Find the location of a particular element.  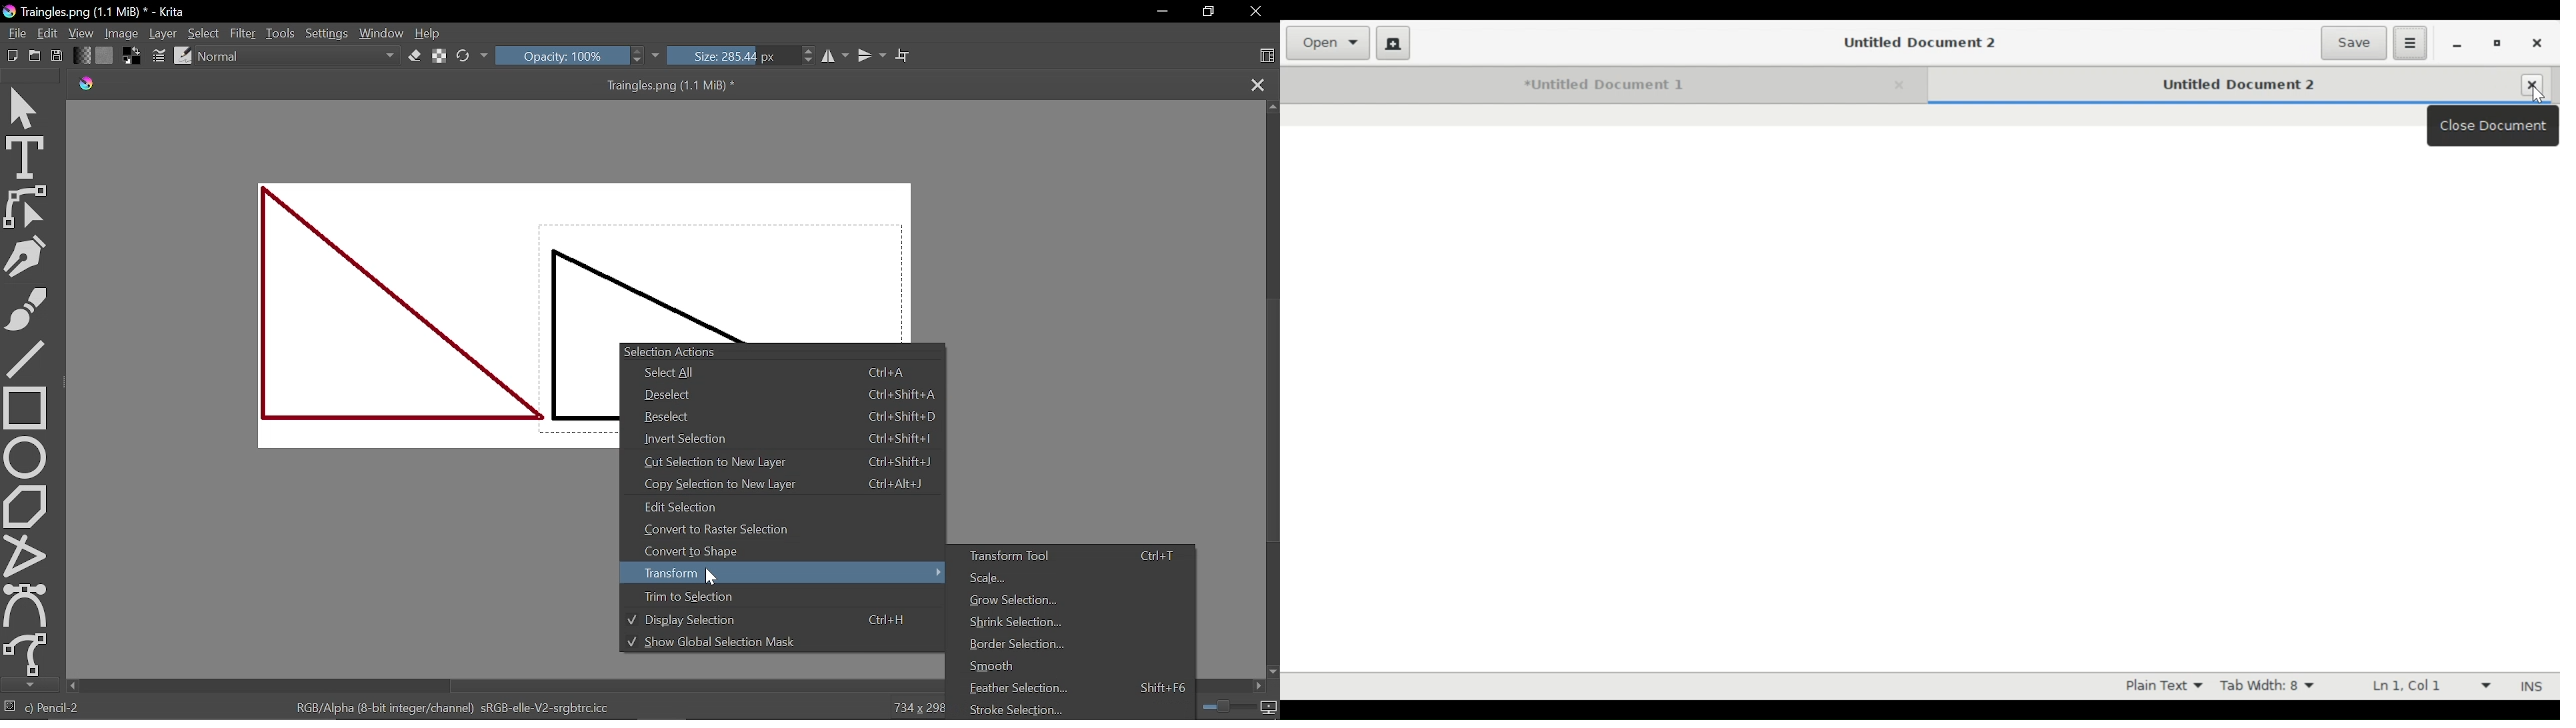

Bezier curve tool is located at coordinates (26, 604).